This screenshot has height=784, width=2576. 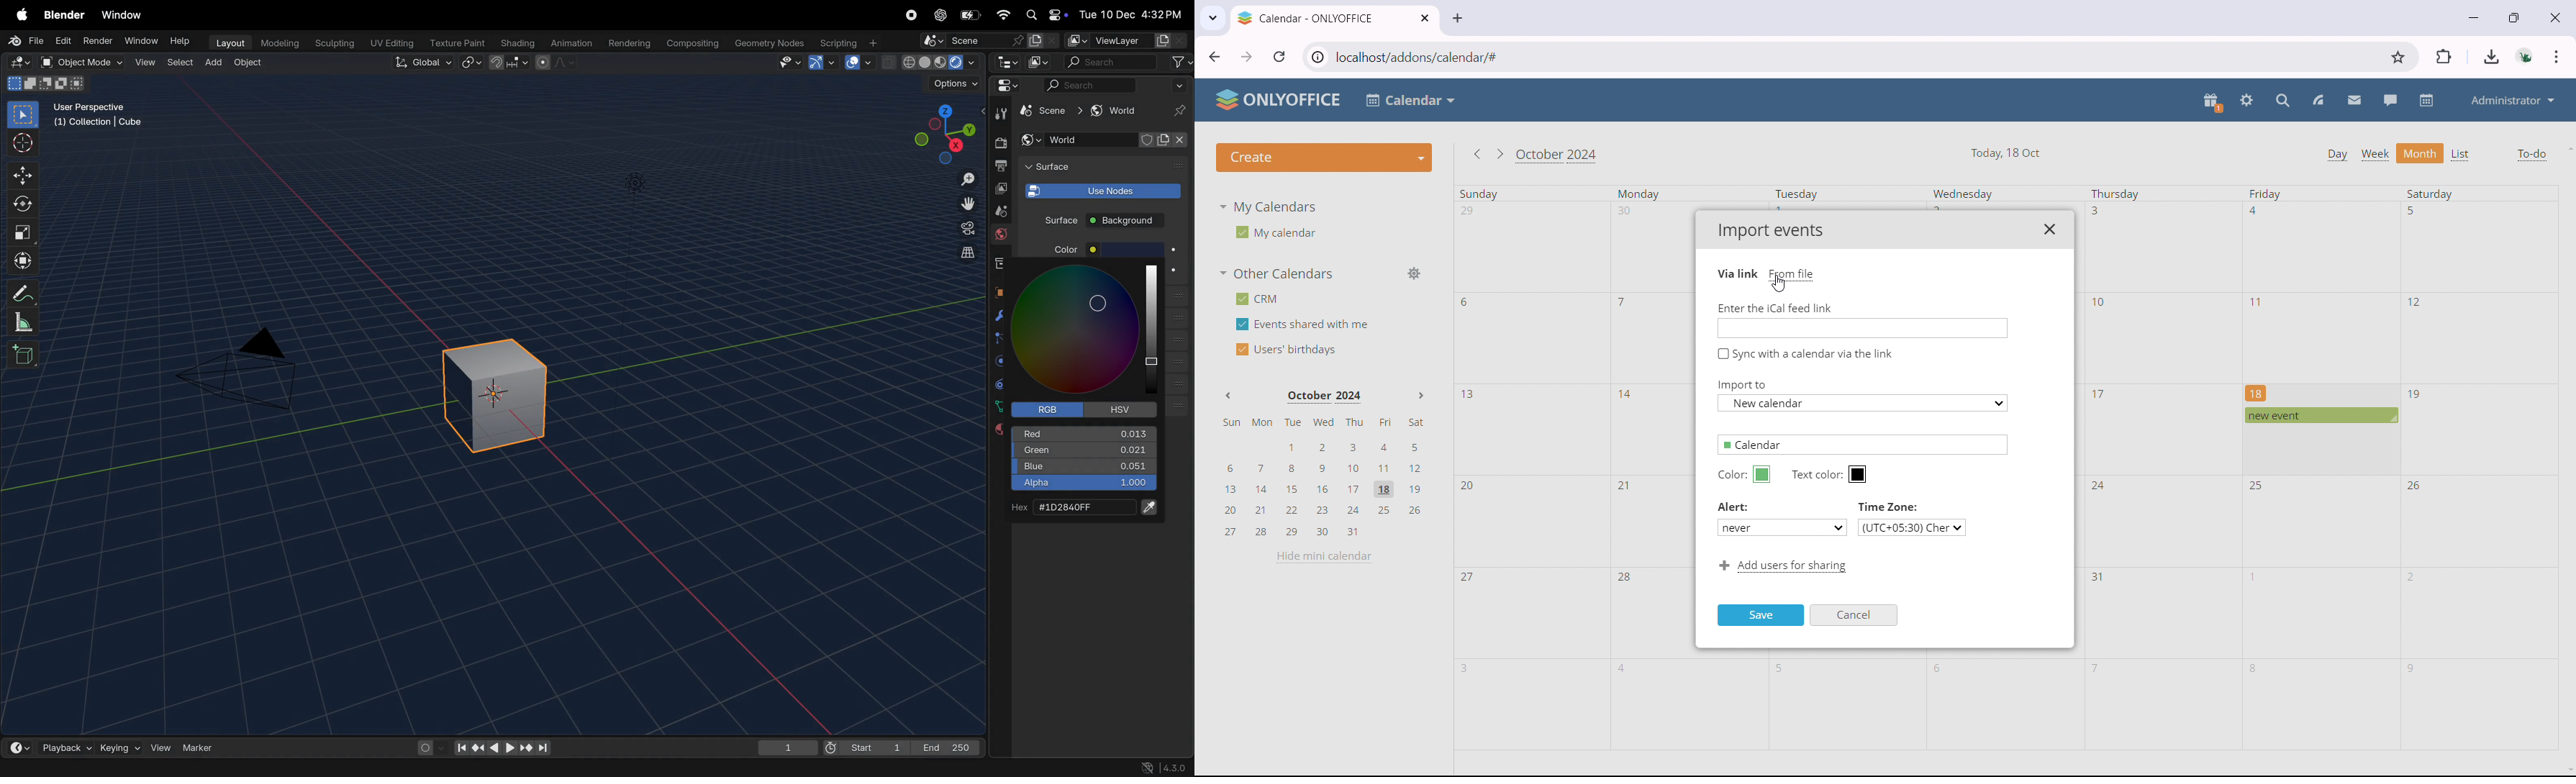 What do you see at coordinates (25, 205) in the screenshot?
I see `transform` at bounding box center [25, 205].